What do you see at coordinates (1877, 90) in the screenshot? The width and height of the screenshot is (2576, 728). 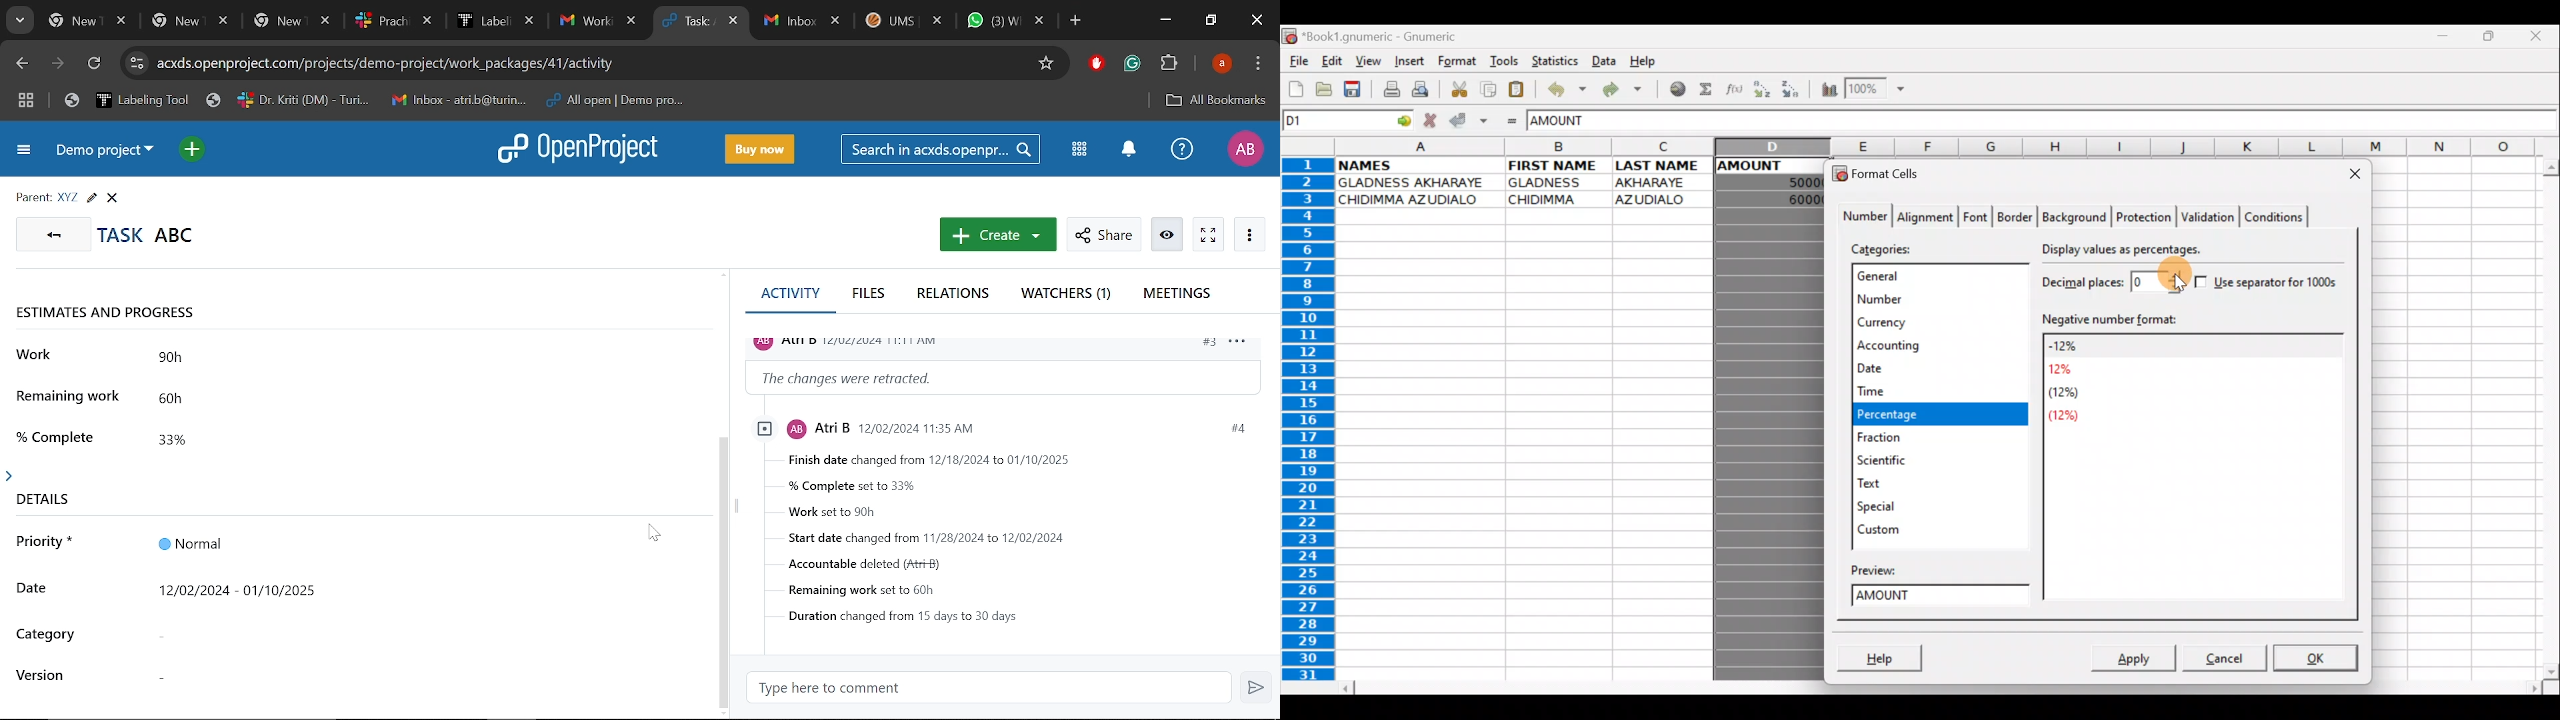 I see `Zoom` at bounding box center [1877, 90].